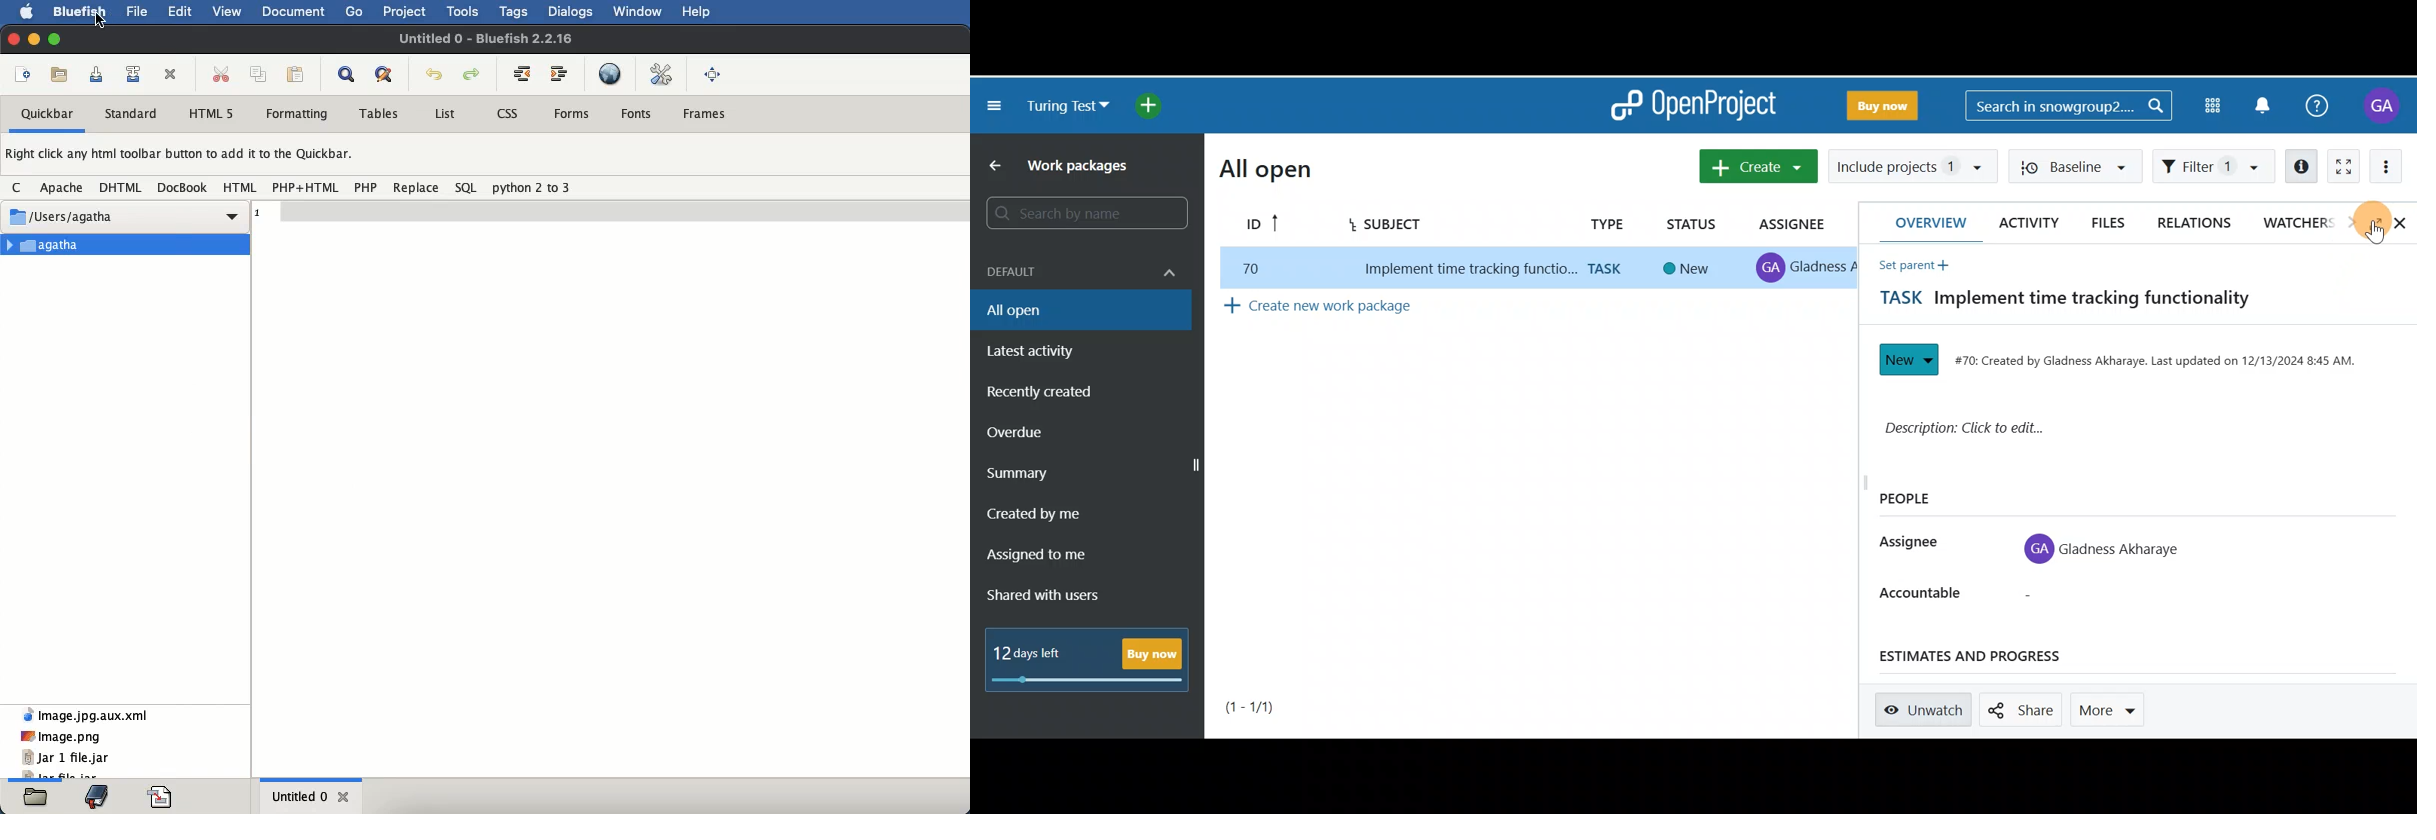 Image resolution: width=2436 pixels, height=840 pixels. I want to click on Share, so click(2019, 707).